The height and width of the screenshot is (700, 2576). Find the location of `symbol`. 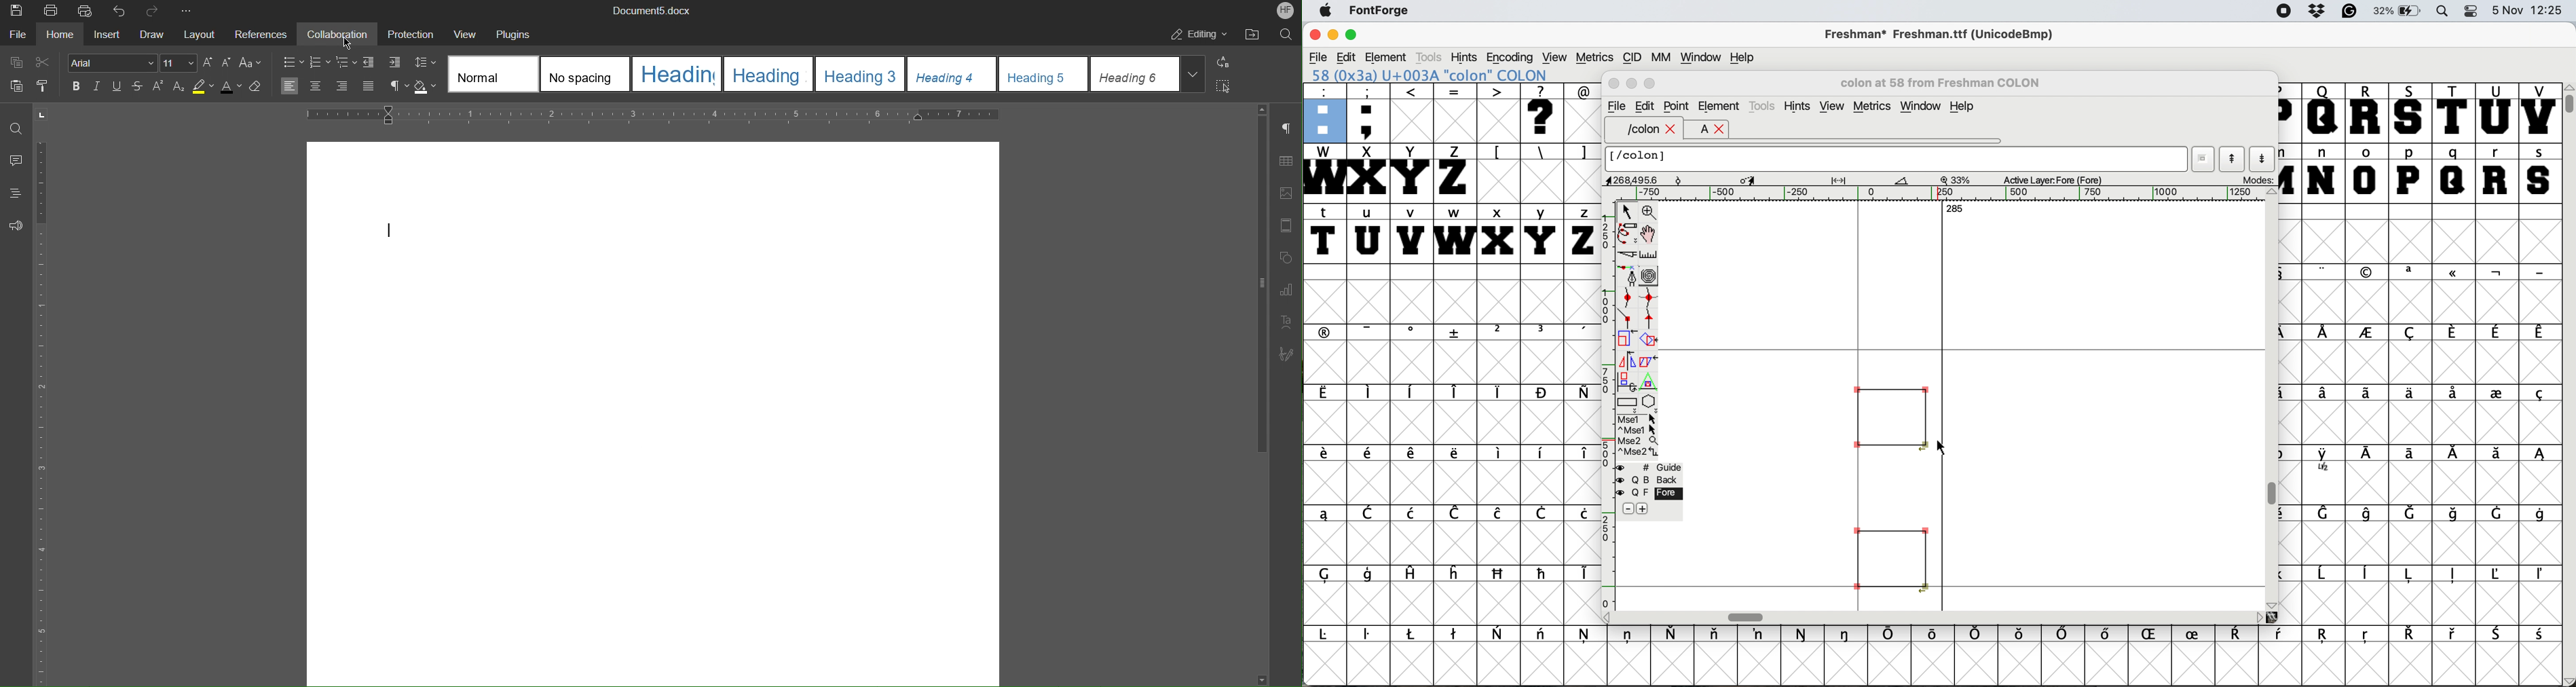

symbol is located at coordinates (1675, 632).